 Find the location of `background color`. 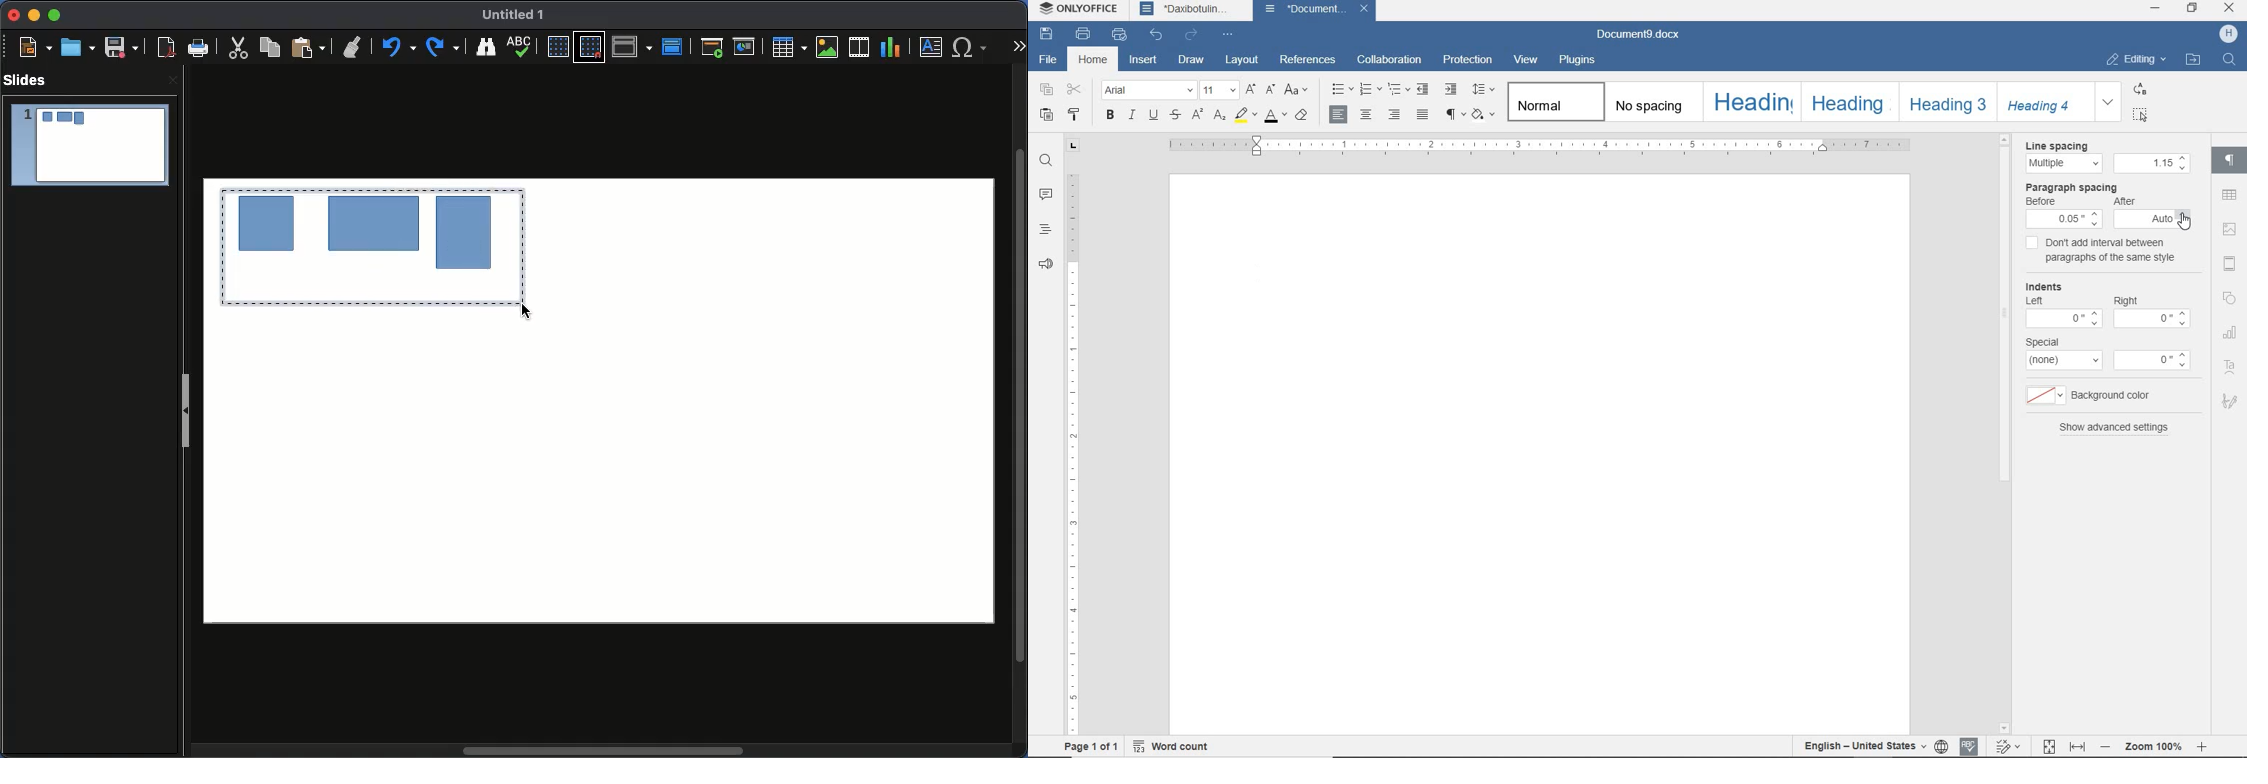

background color is located at coordinates (2046, 397).